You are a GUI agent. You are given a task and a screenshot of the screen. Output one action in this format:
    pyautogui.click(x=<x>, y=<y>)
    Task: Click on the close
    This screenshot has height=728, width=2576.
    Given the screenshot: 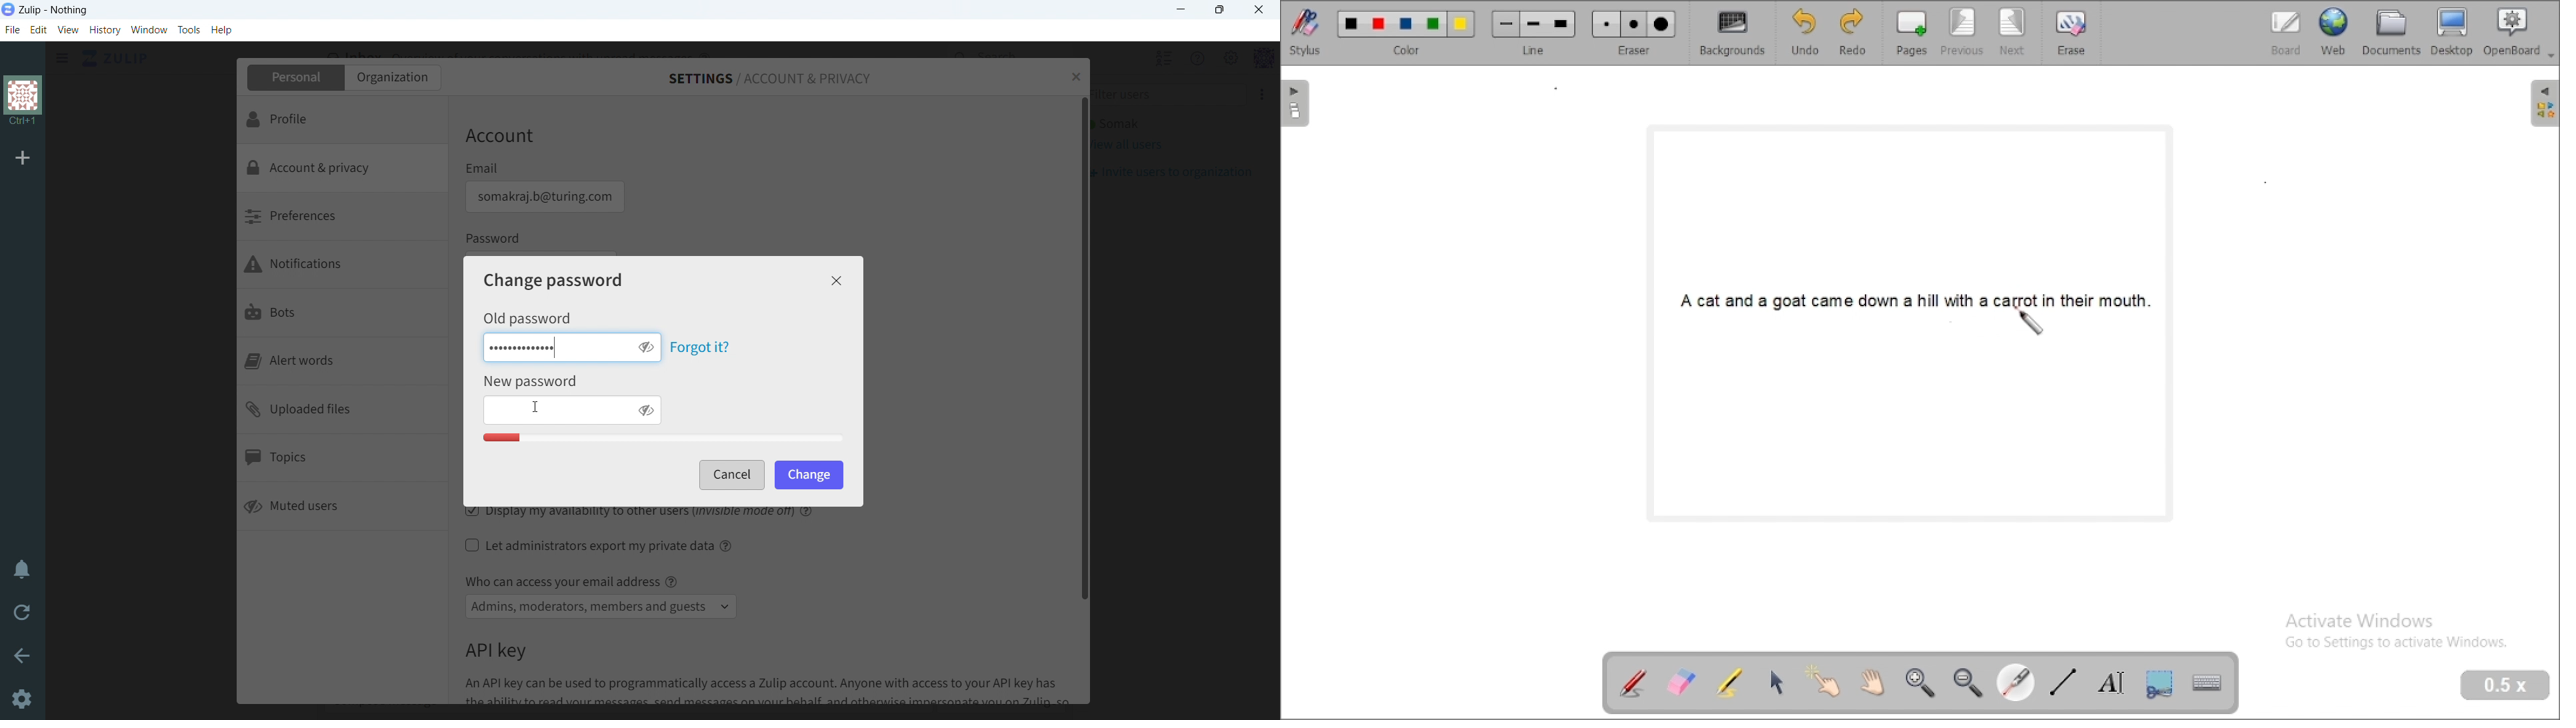 What is the action you would take?
    pyautogui.click(x=837, y=281)
    